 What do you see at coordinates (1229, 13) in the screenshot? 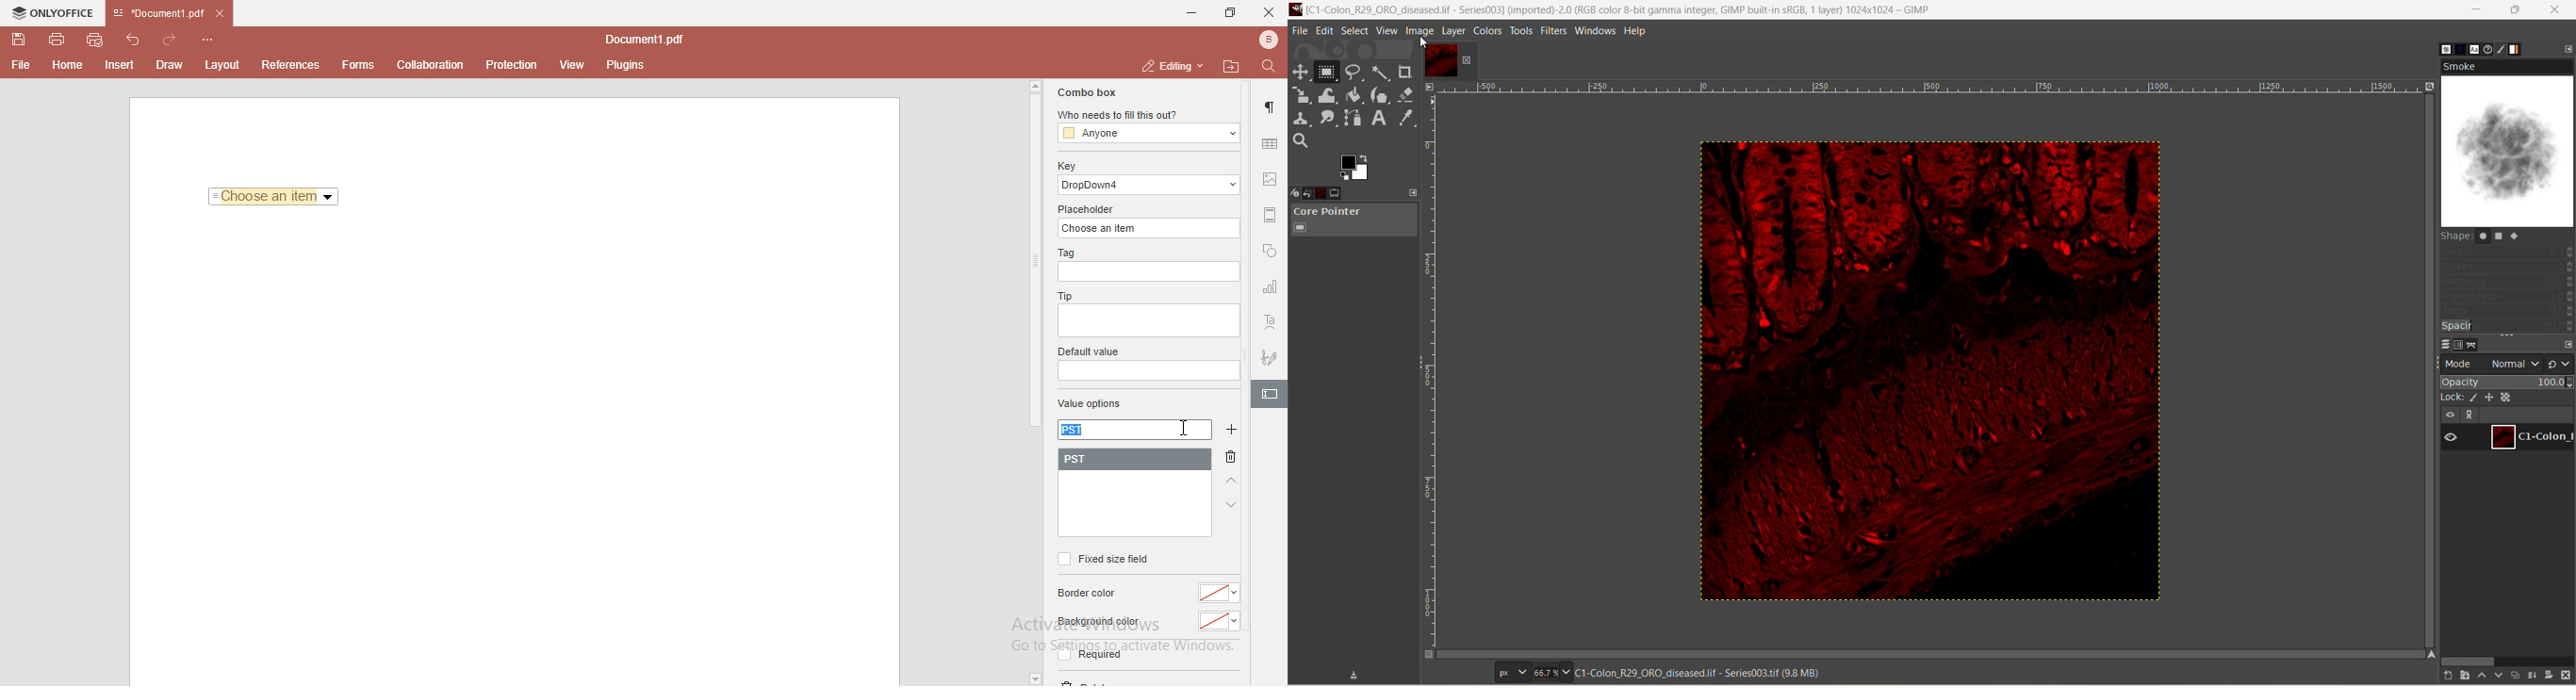
I see `restore` at bounding box center [1229, 13].